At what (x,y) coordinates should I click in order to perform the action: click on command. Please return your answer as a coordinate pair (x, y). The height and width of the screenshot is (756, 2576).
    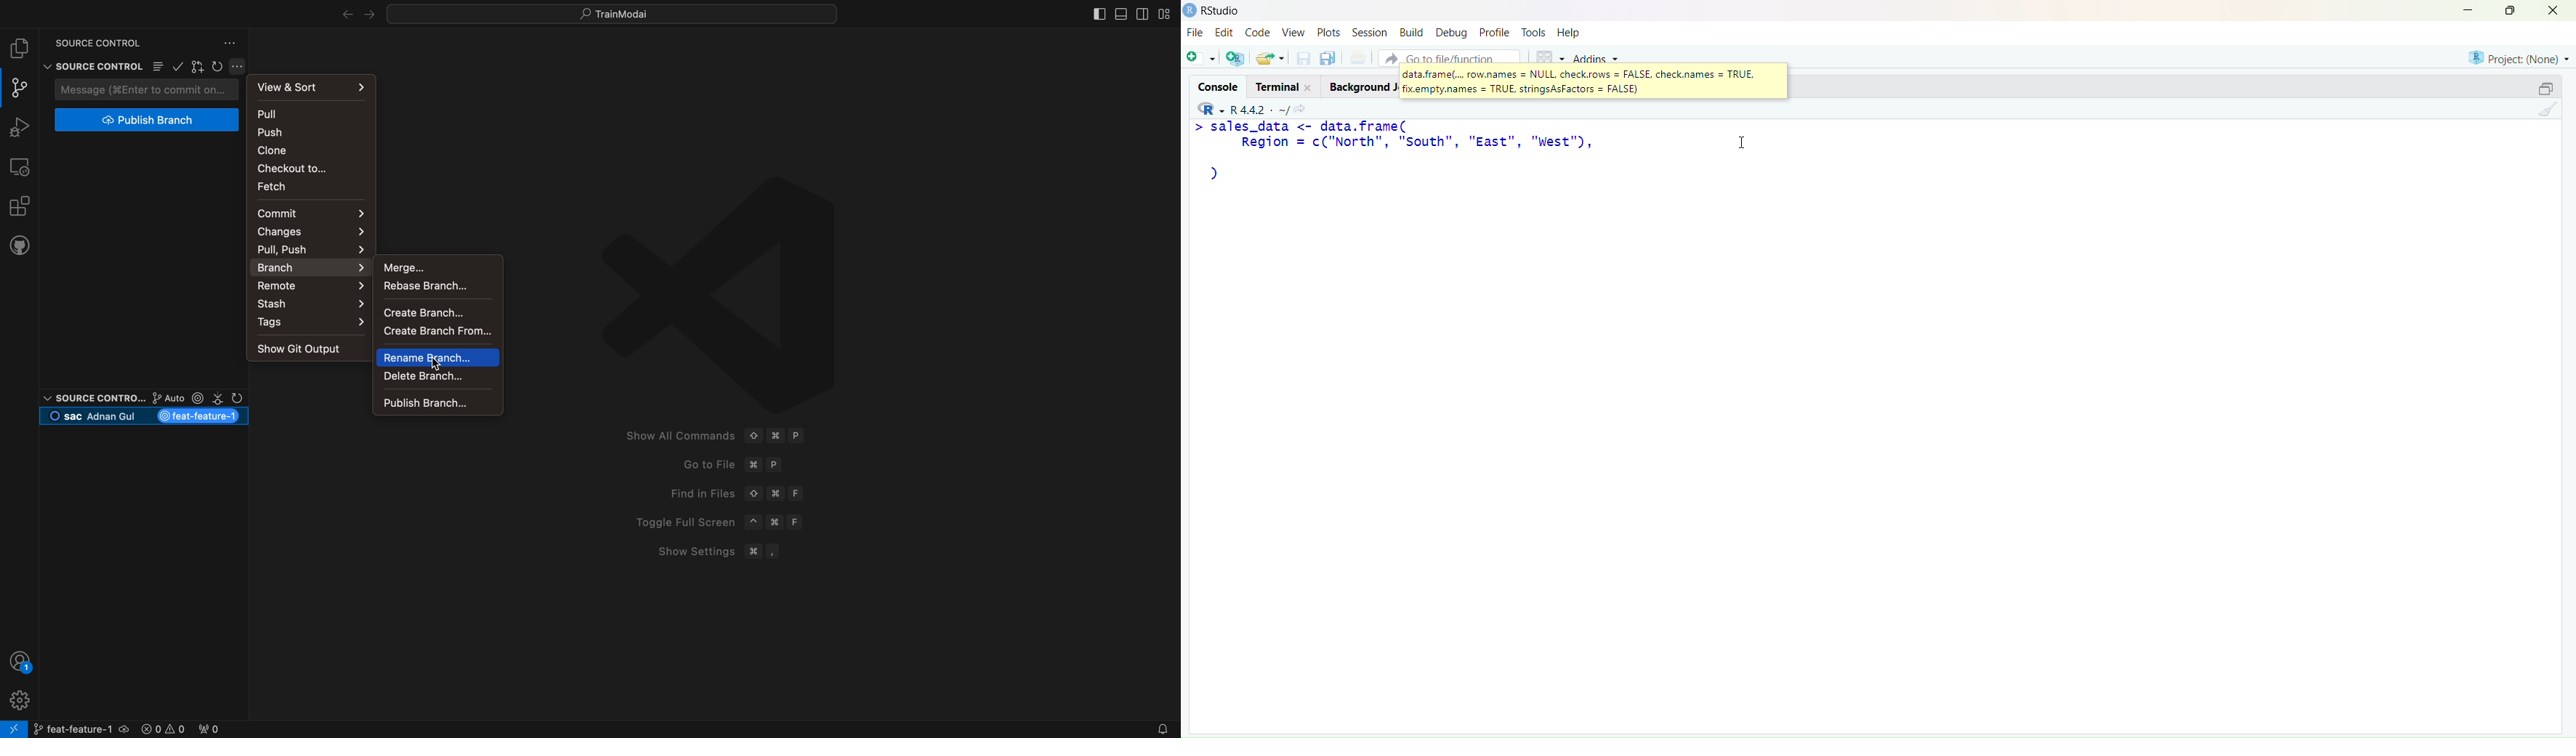
    Looking at the image, I should click on (754, 465).